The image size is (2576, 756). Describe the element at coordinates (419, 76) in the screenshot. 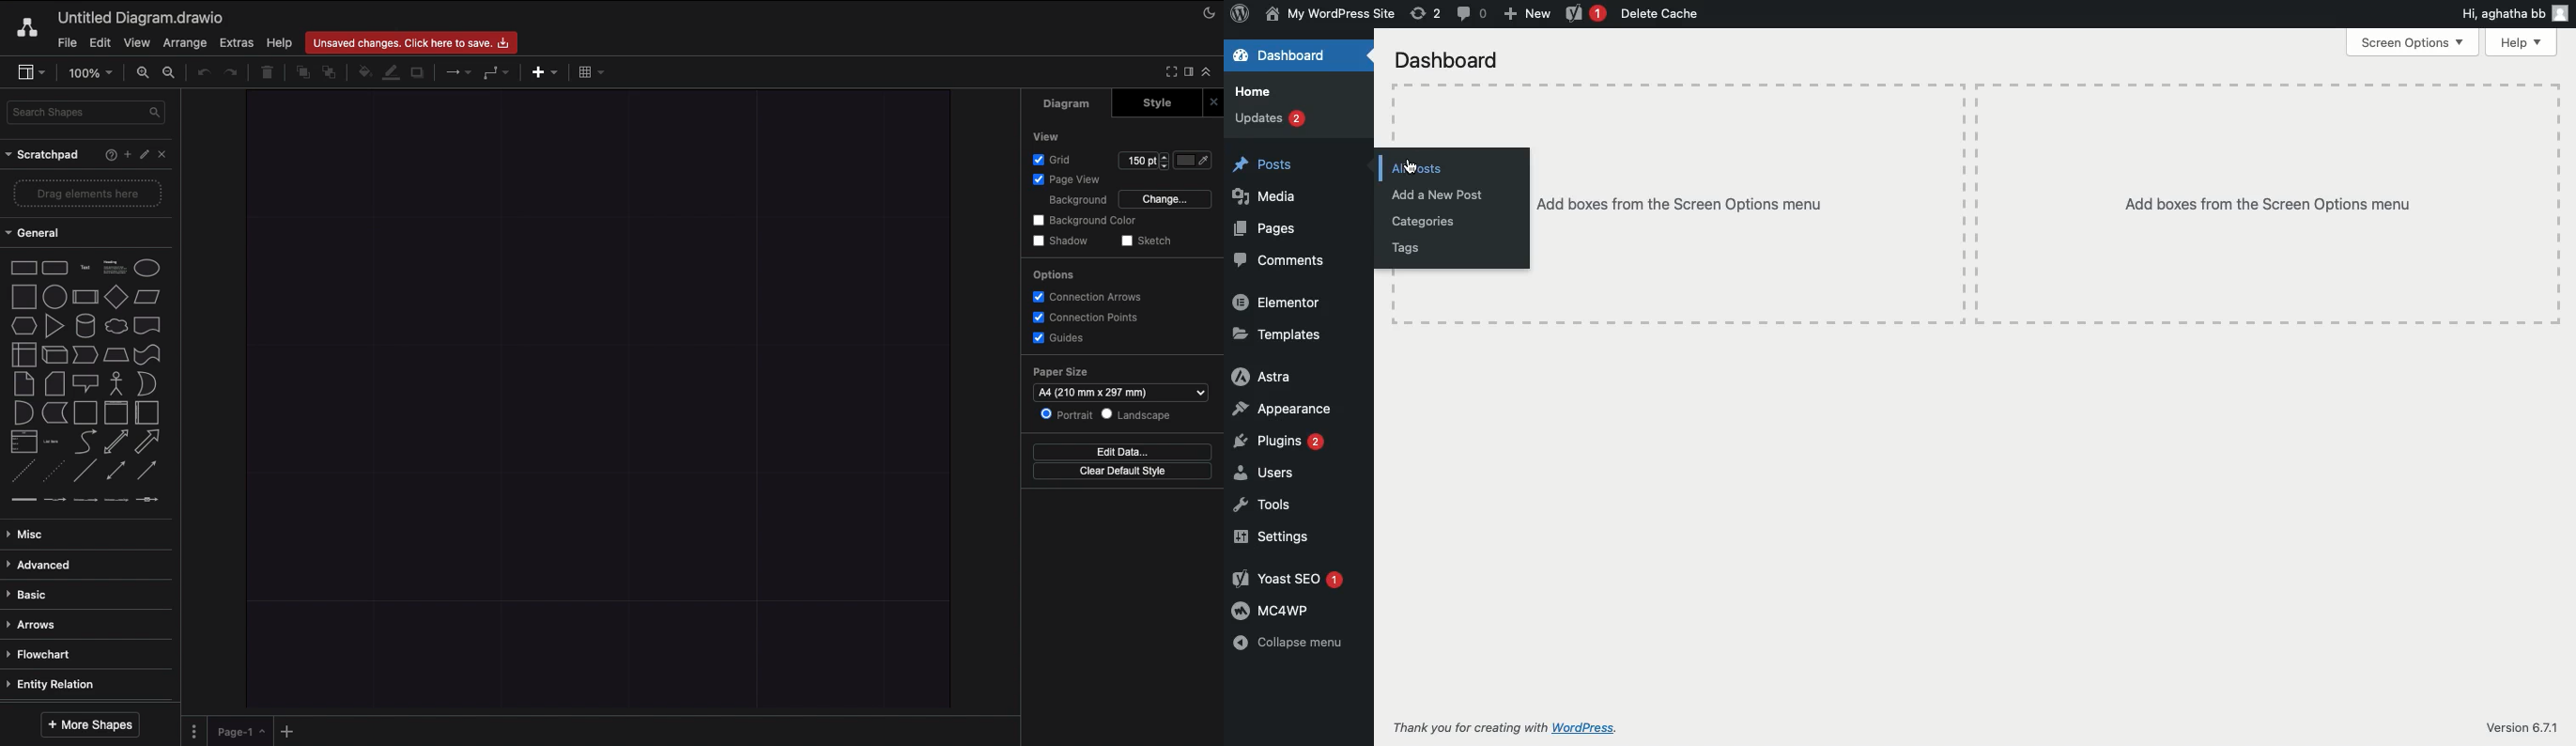

I see `Shadow` at that location.